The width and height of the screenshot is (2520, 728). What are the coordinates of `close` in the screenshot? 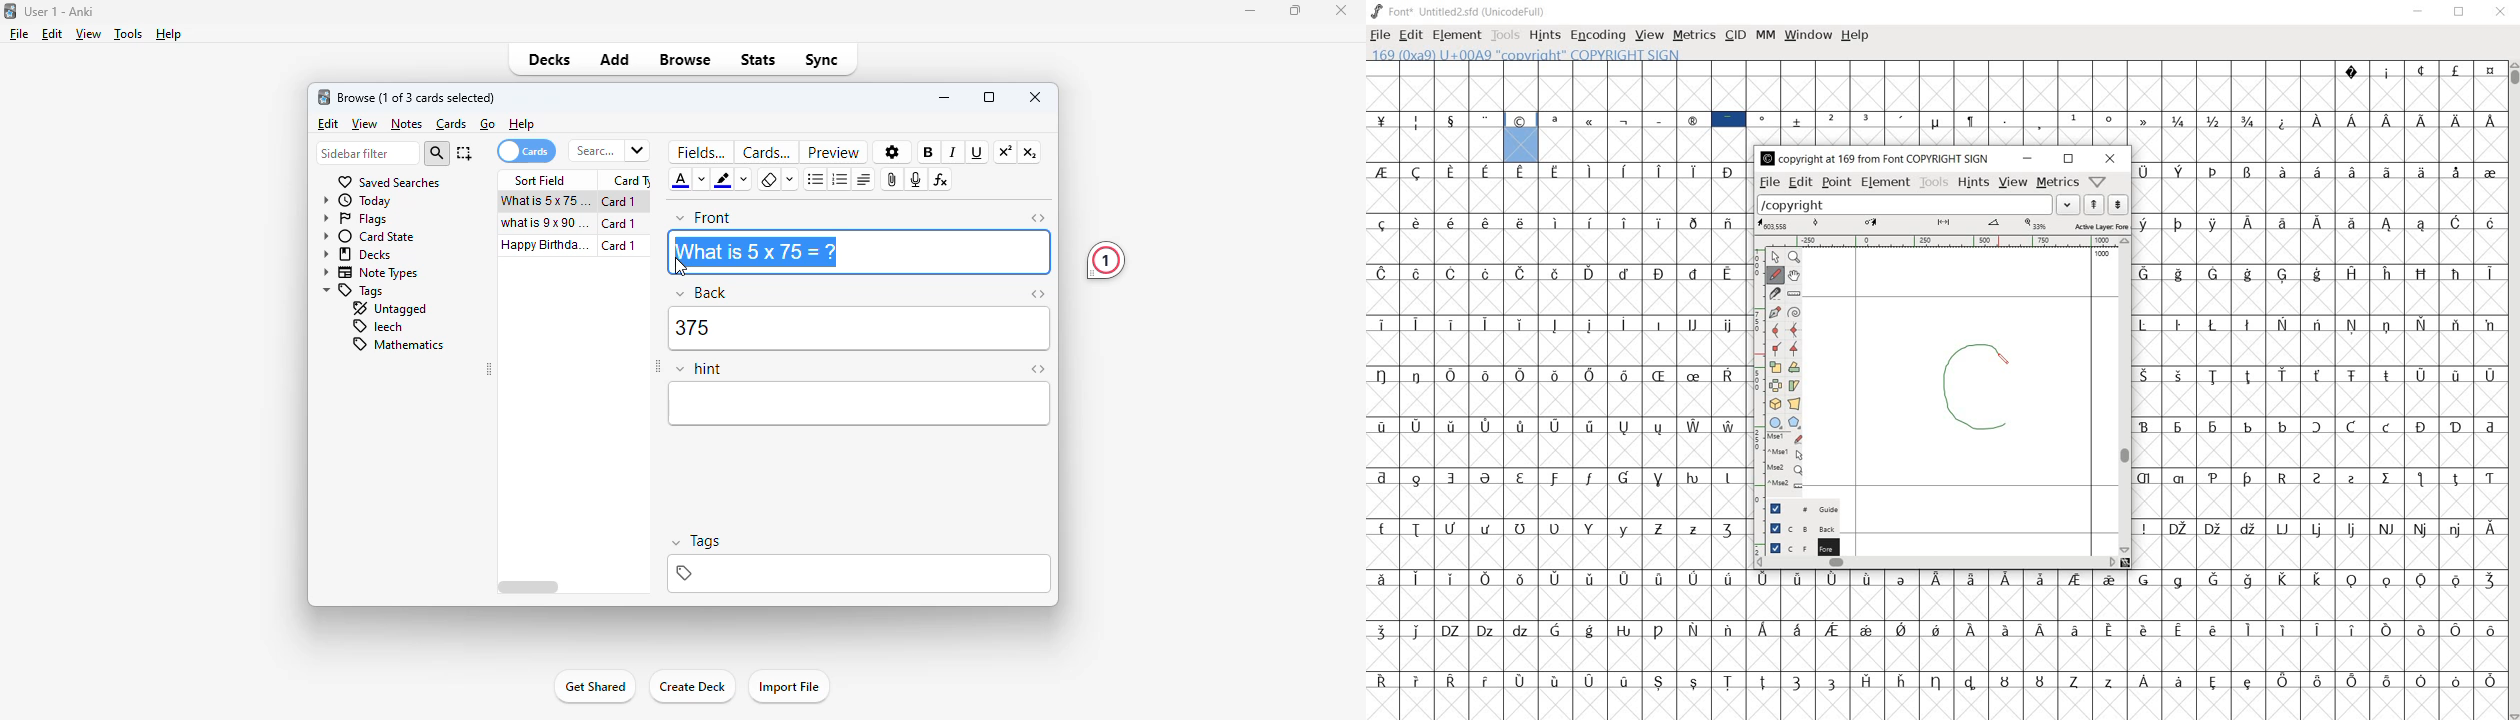 It's located at (1035, 98).